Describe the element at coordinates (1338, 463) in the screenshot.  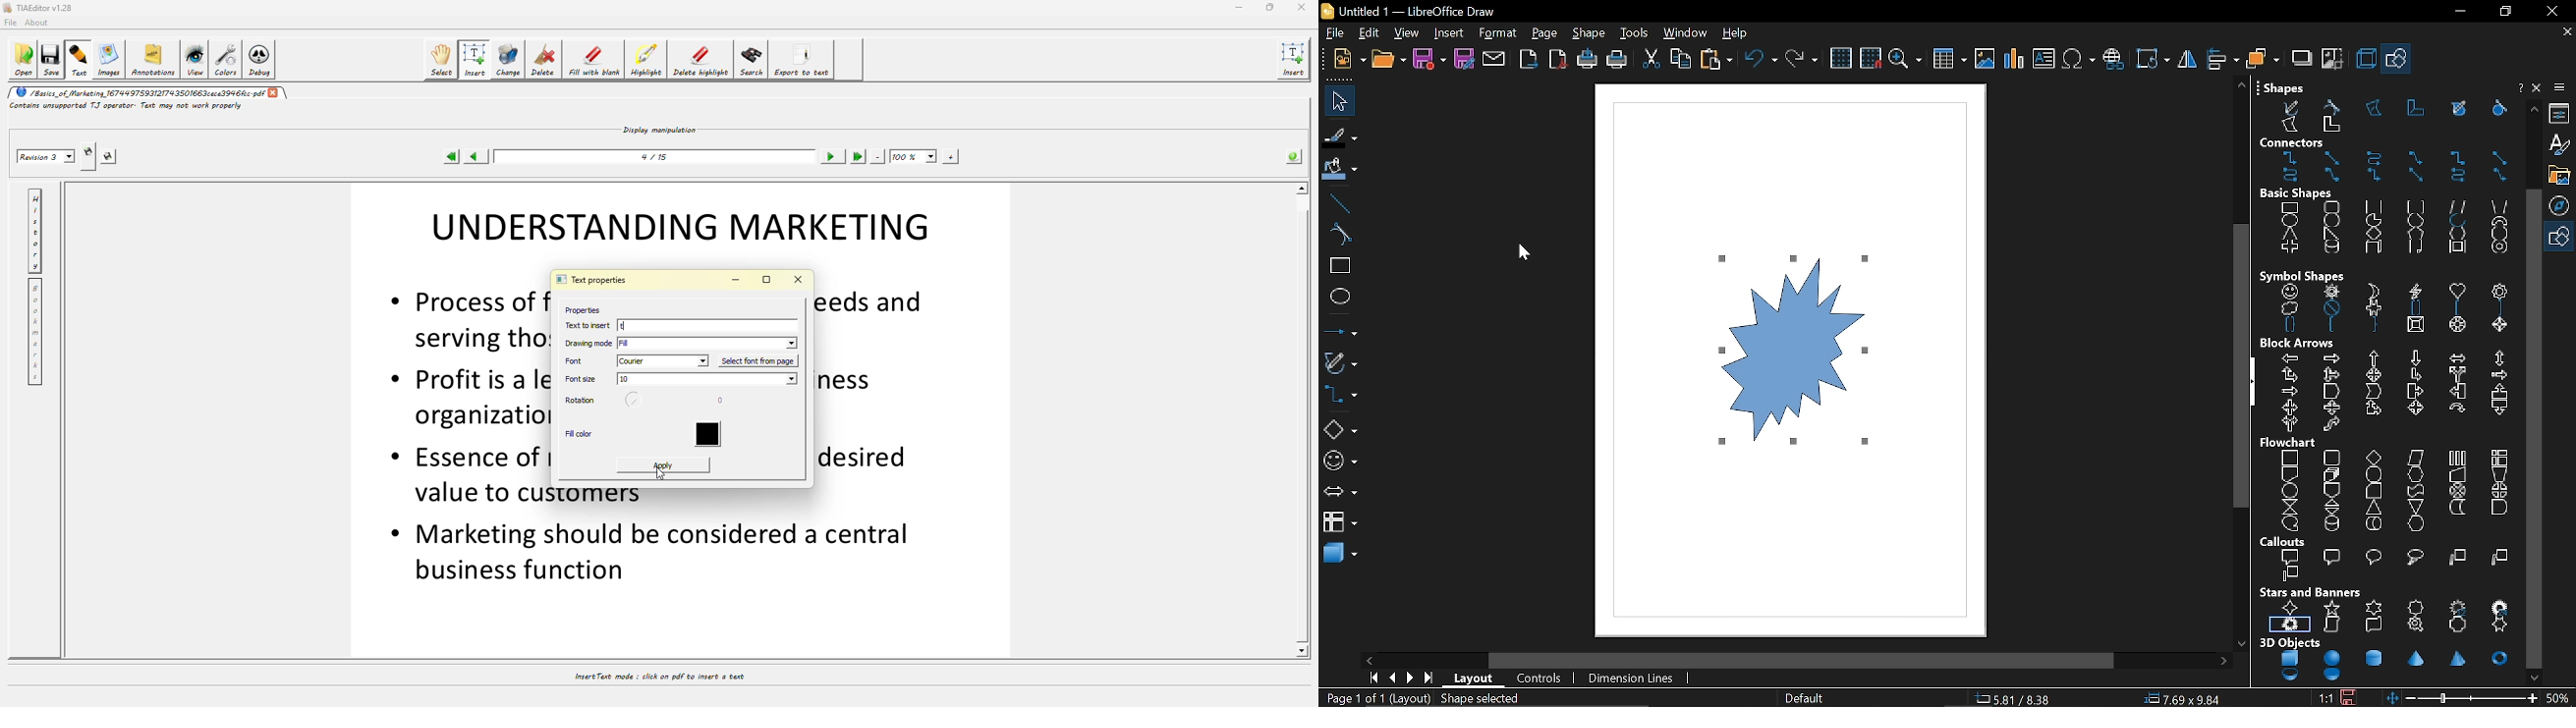
I see `symbol shapes` at that location.